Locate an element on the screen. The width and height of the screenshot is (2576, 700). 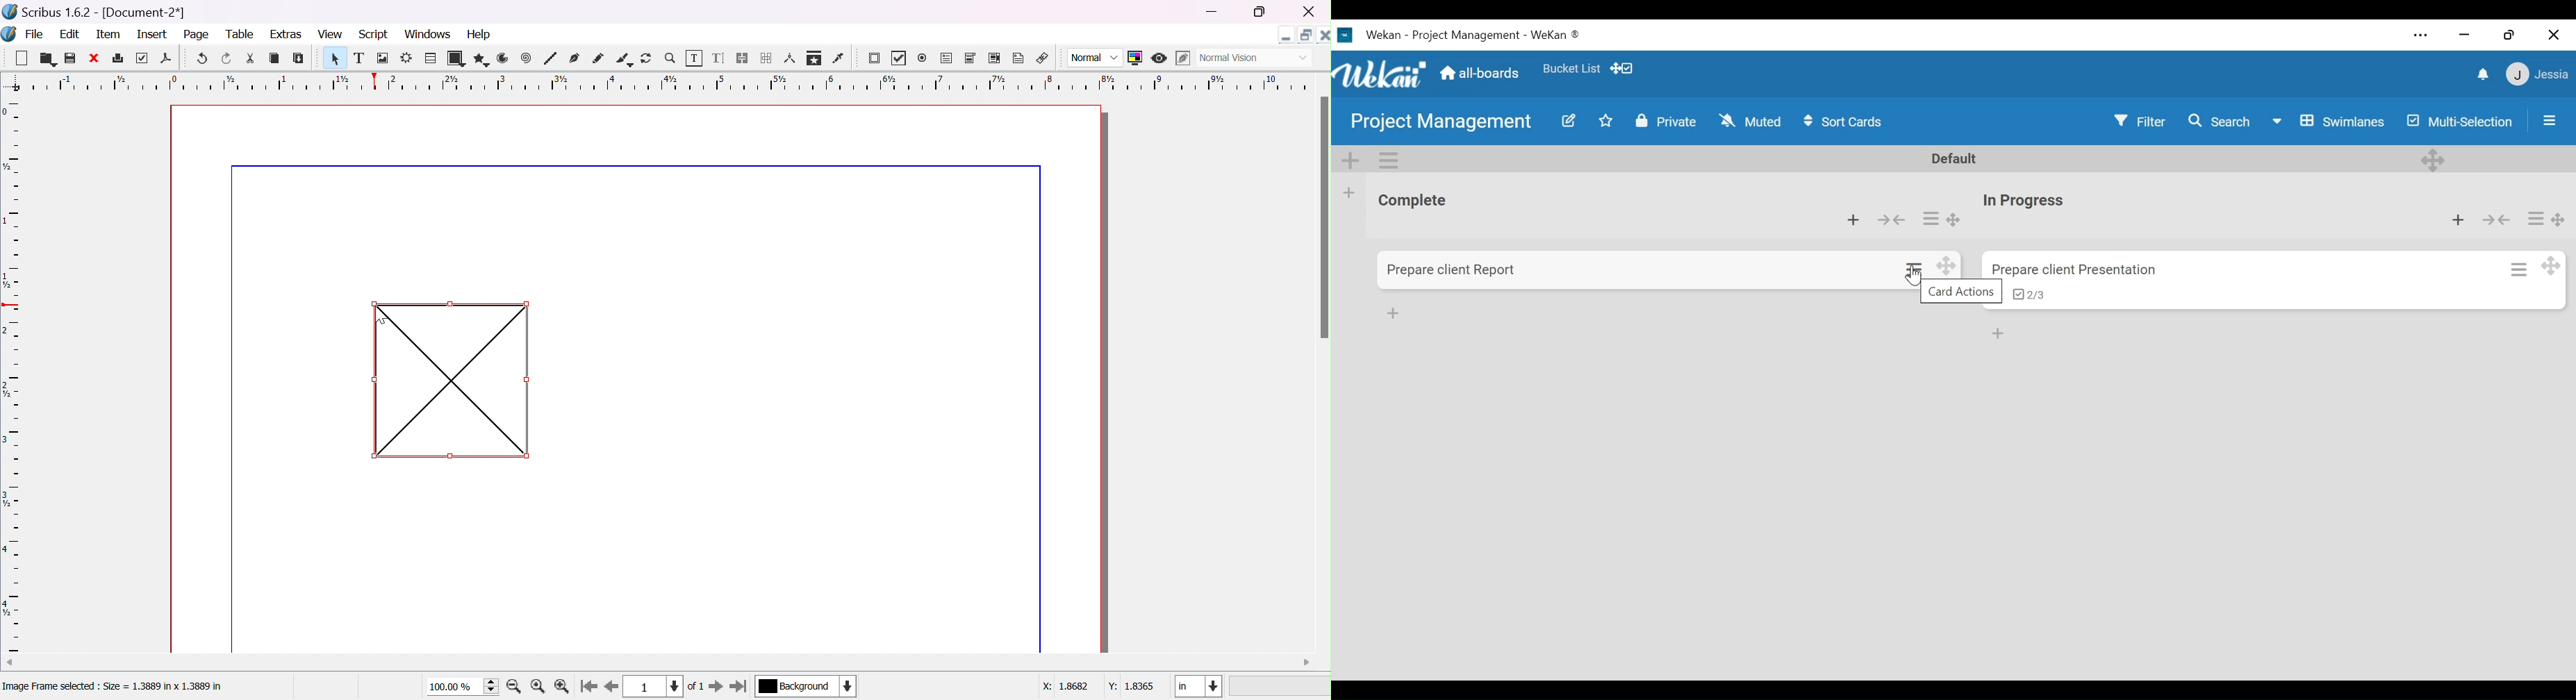
Settings and more is located at coordinates (2421, 36).